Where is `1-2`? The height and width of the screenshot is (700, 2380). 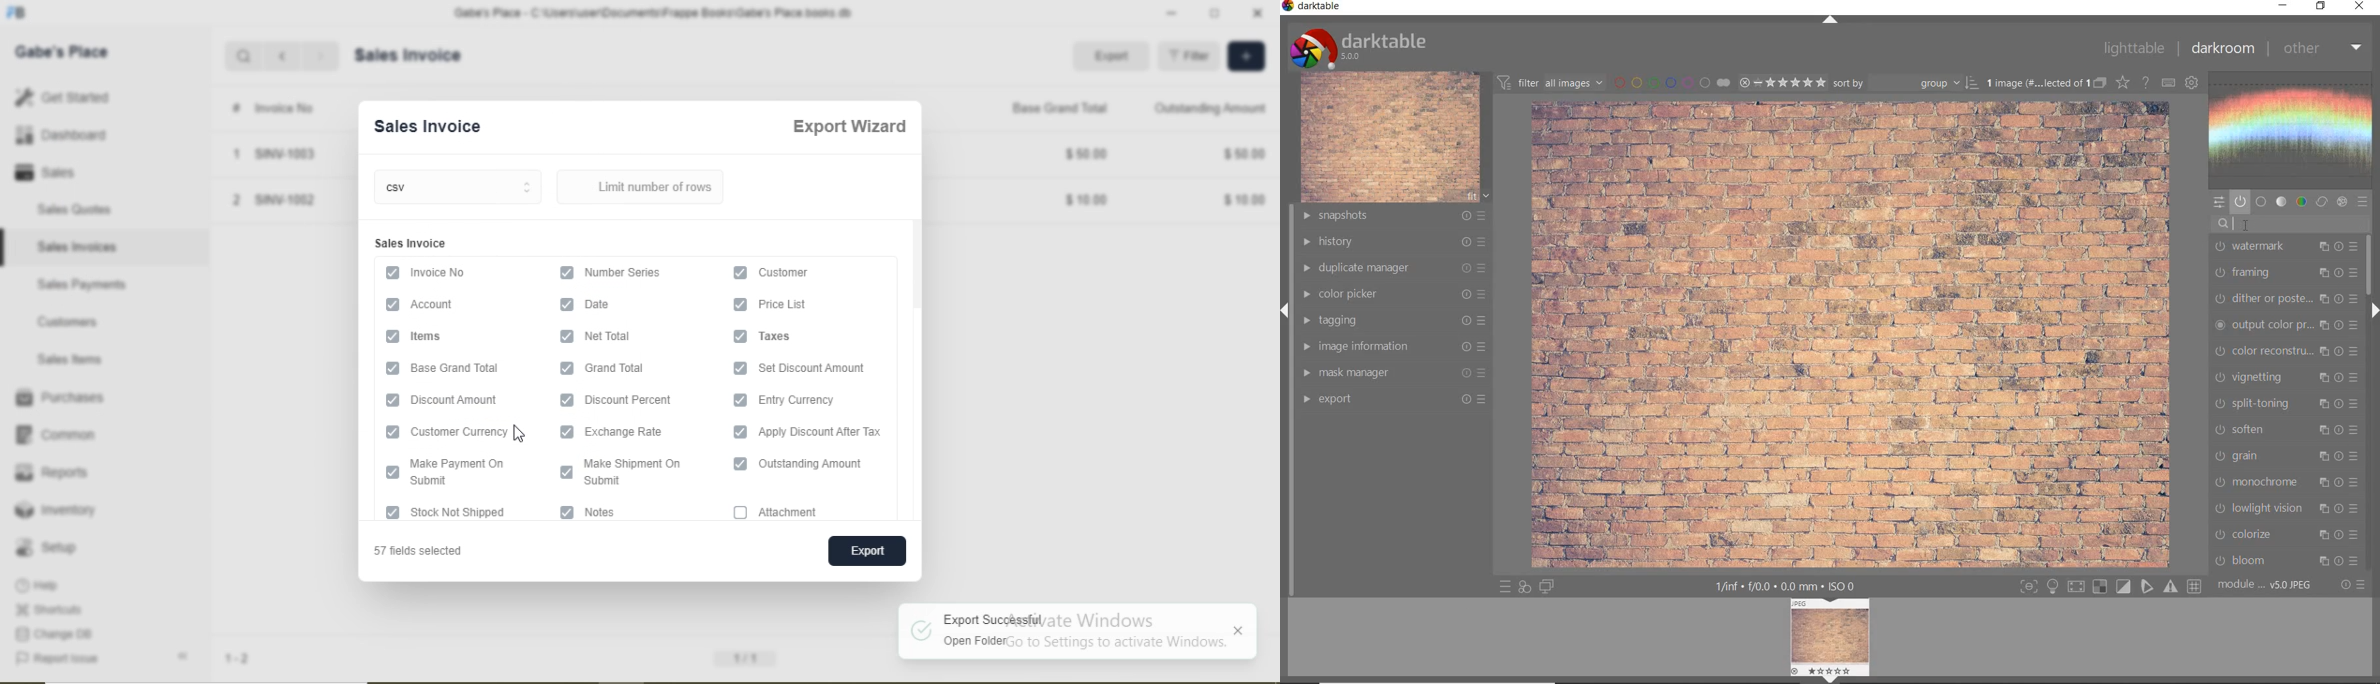
1-2 is located at coordinates (245, 660).